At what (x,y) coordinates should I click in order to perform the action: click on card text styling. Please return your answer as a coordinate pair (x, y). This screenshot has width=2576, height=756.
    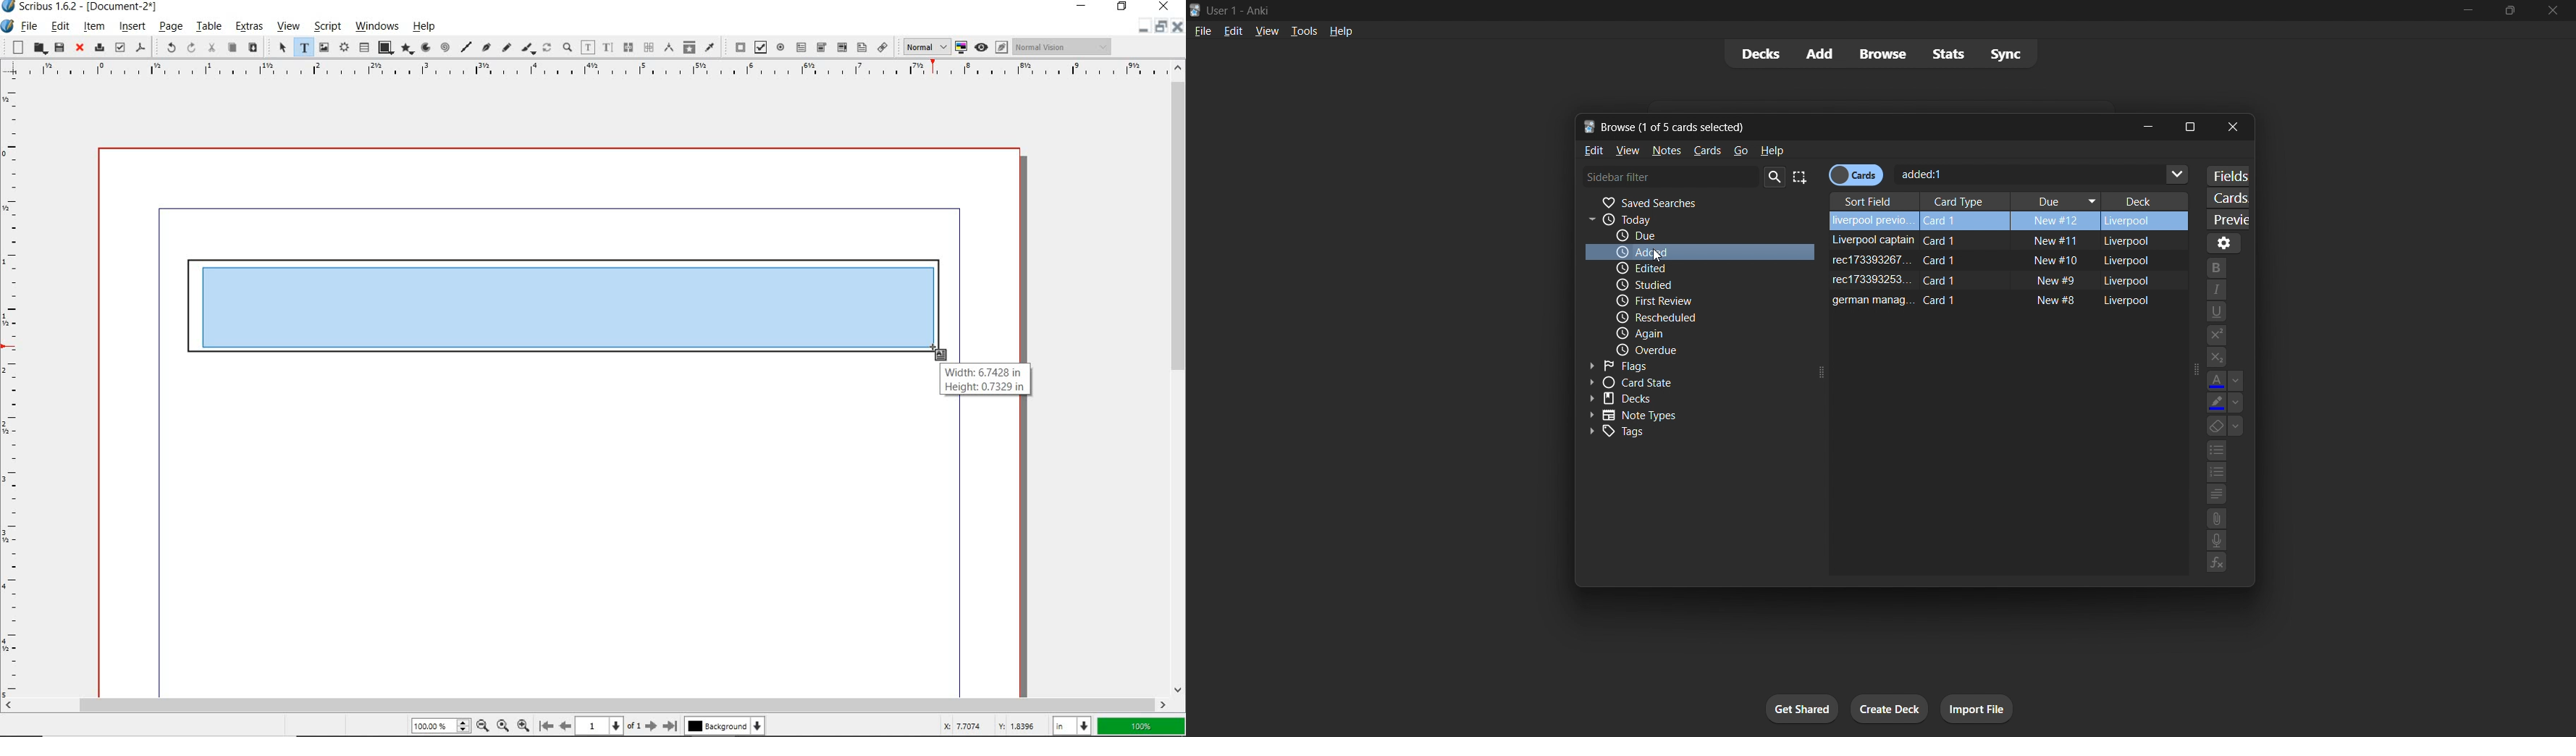
    Looking at the image, I should click on (2223, 416).